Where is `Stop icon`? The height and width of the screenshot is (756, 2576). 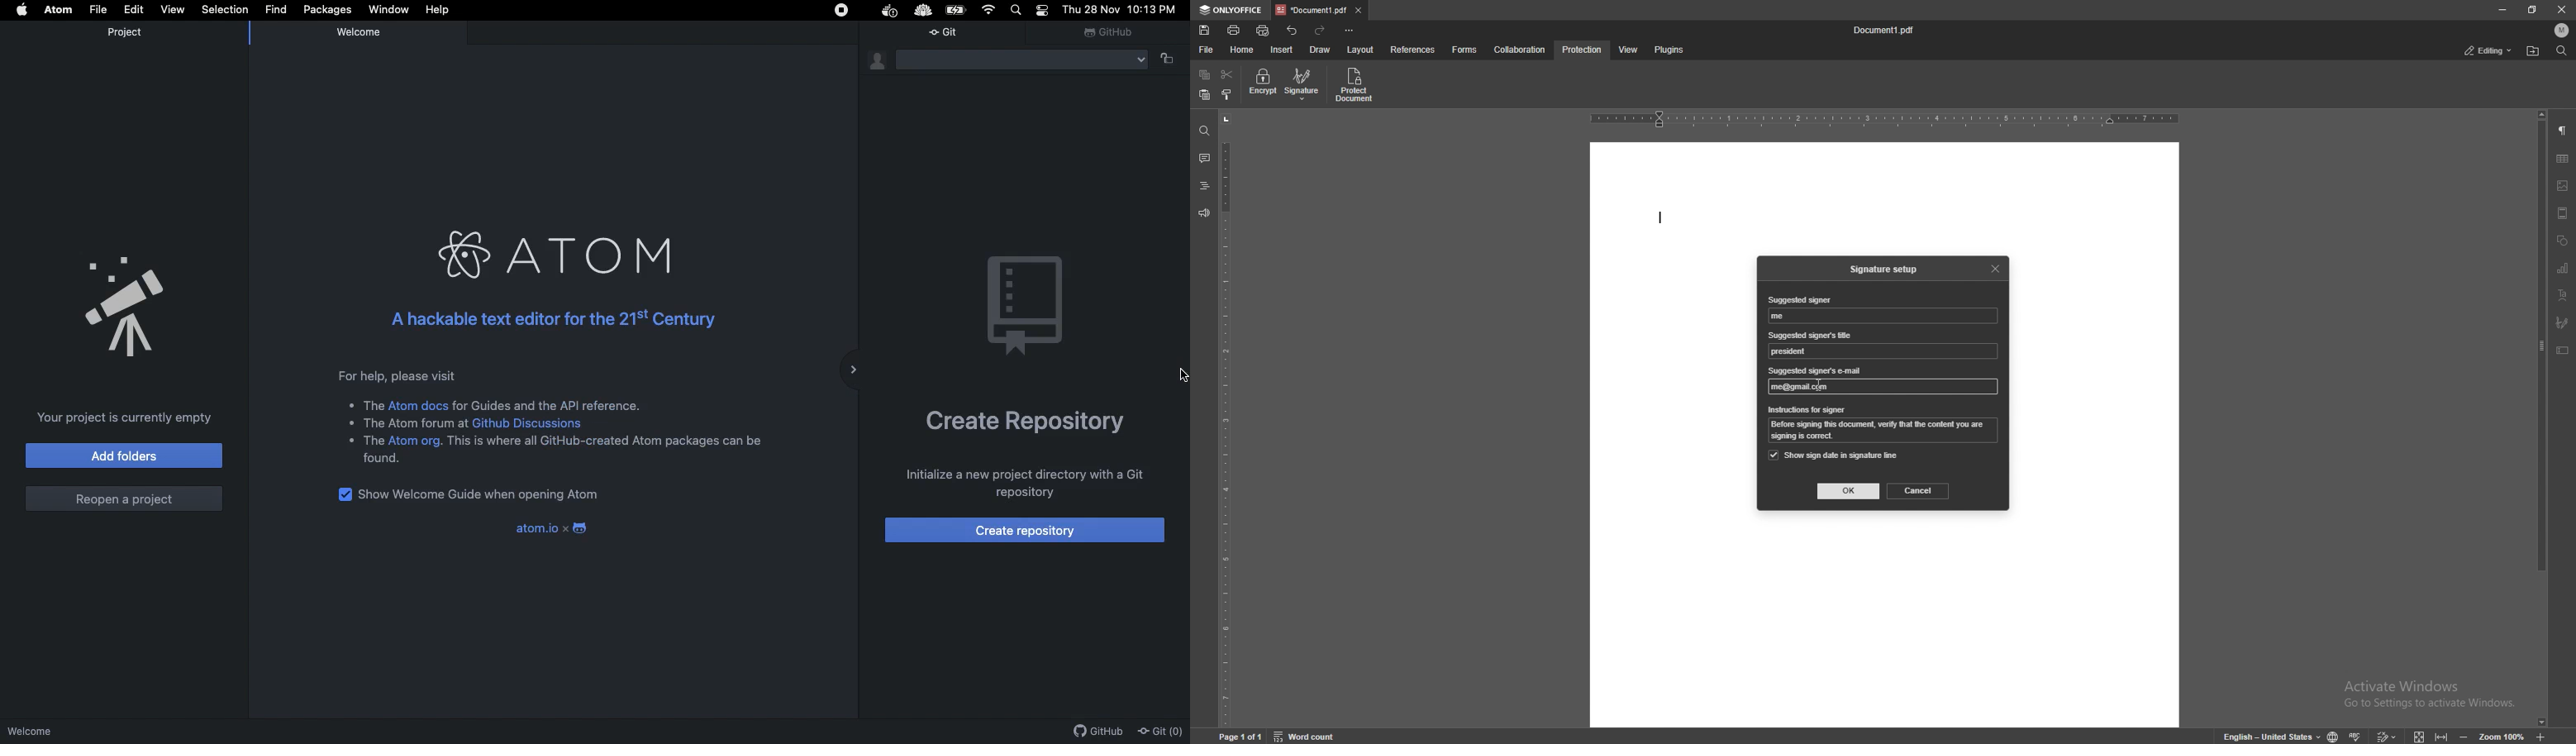 Stop icon is located at coordinates (842, 12).